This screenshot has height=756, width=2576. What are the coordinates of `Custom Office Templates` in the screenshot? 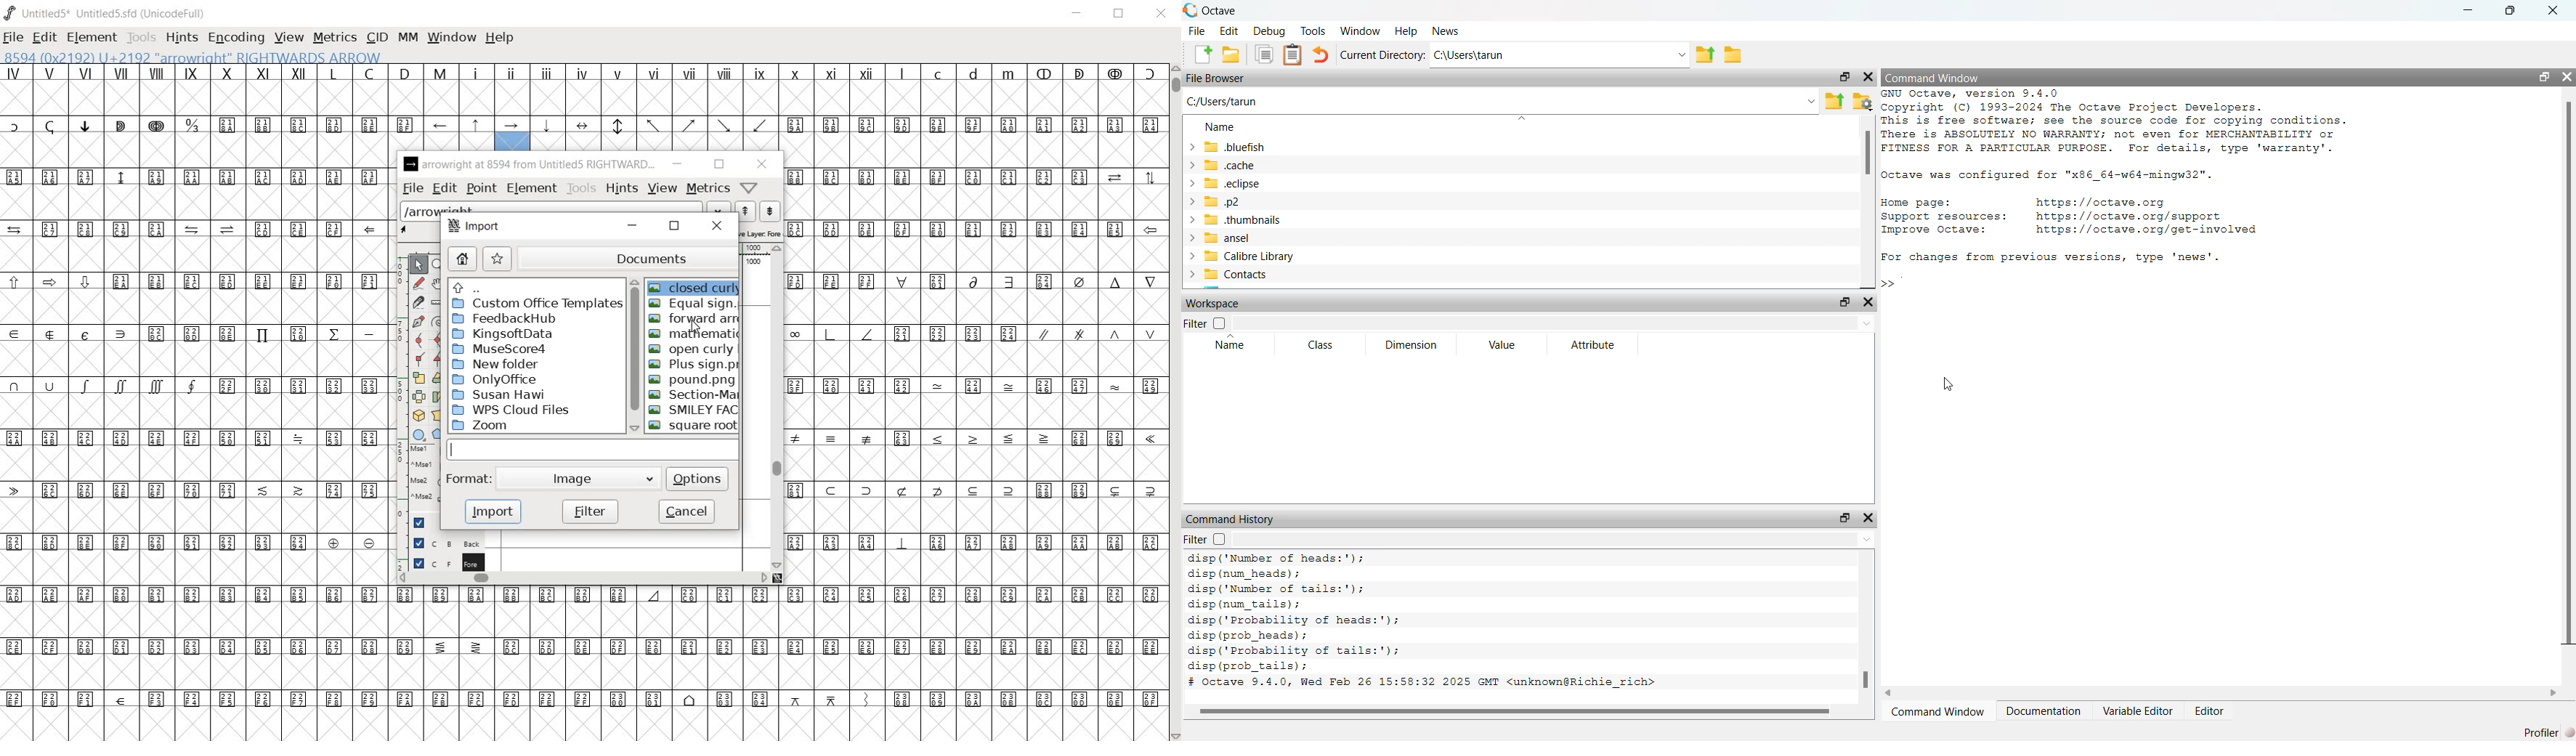 It's located at (536, 304).